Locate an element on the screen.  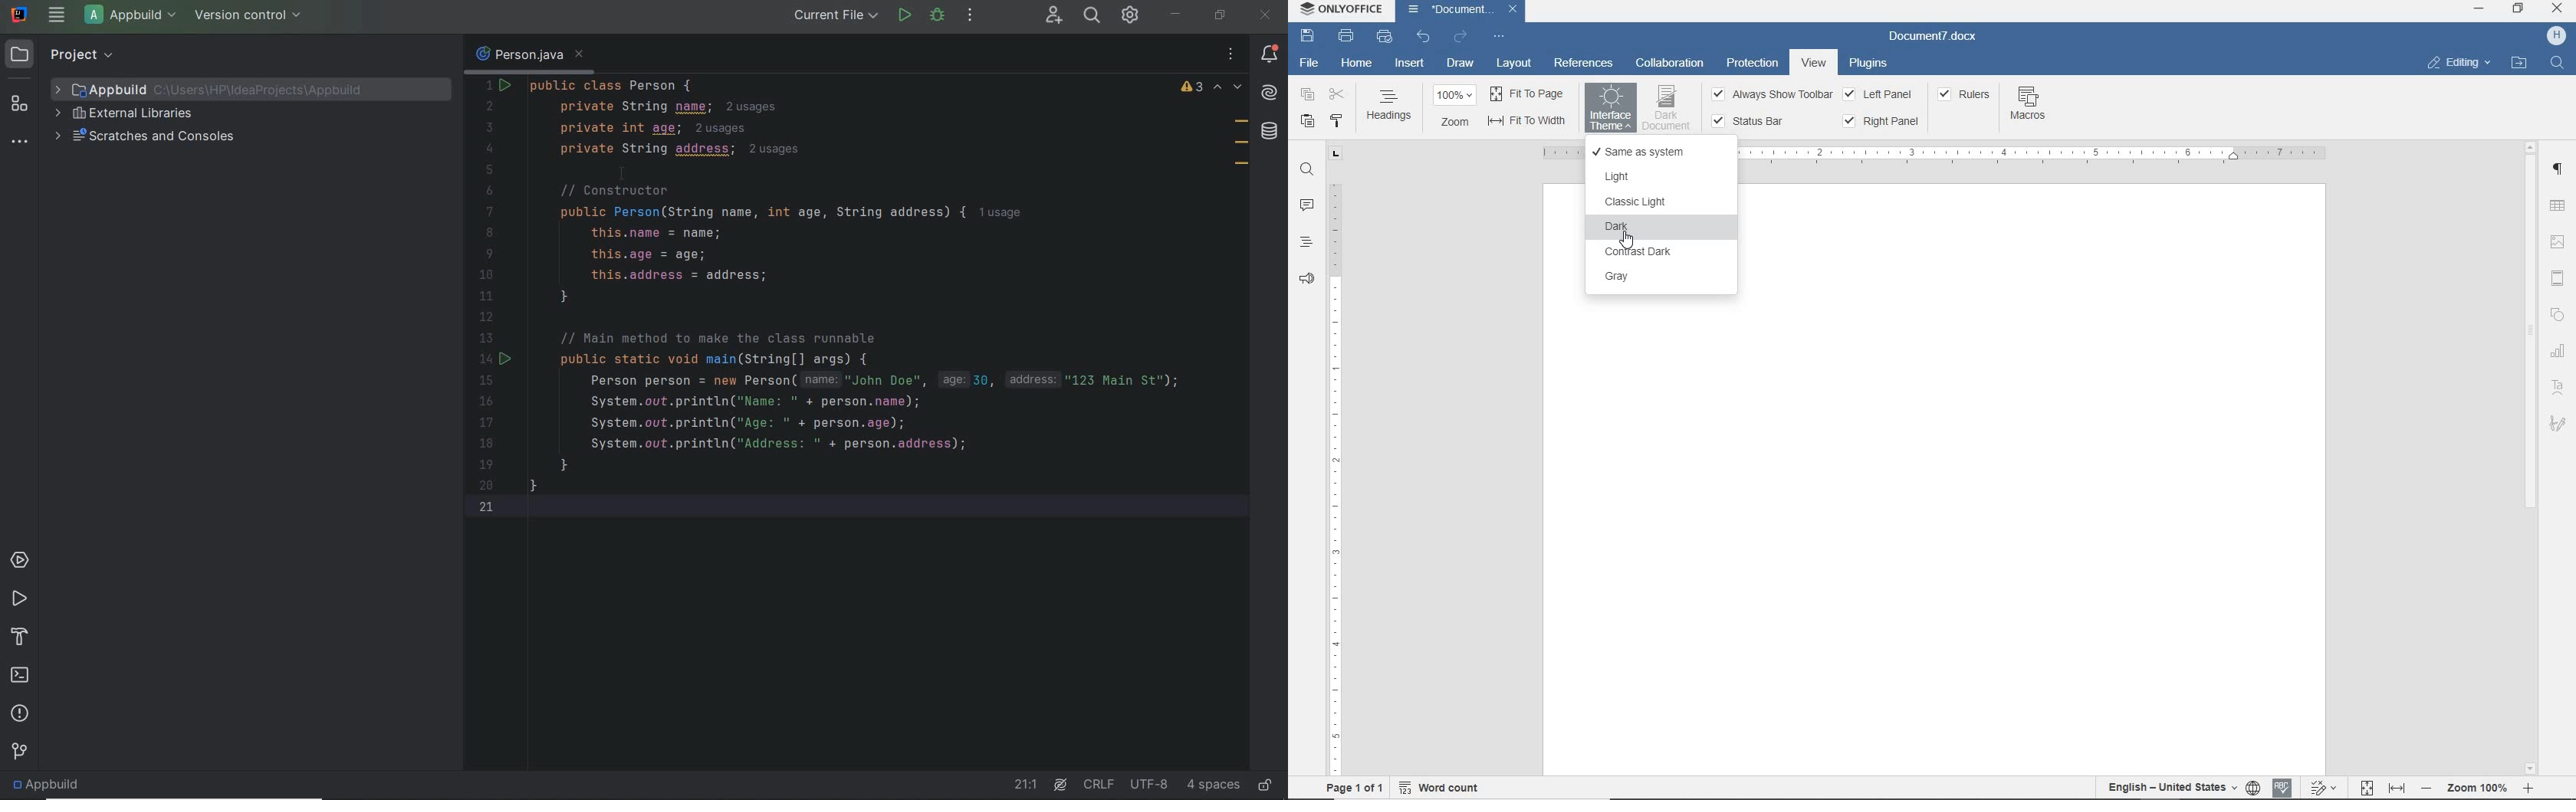
recent files, tab actions is located at coordinates (1230, 54).